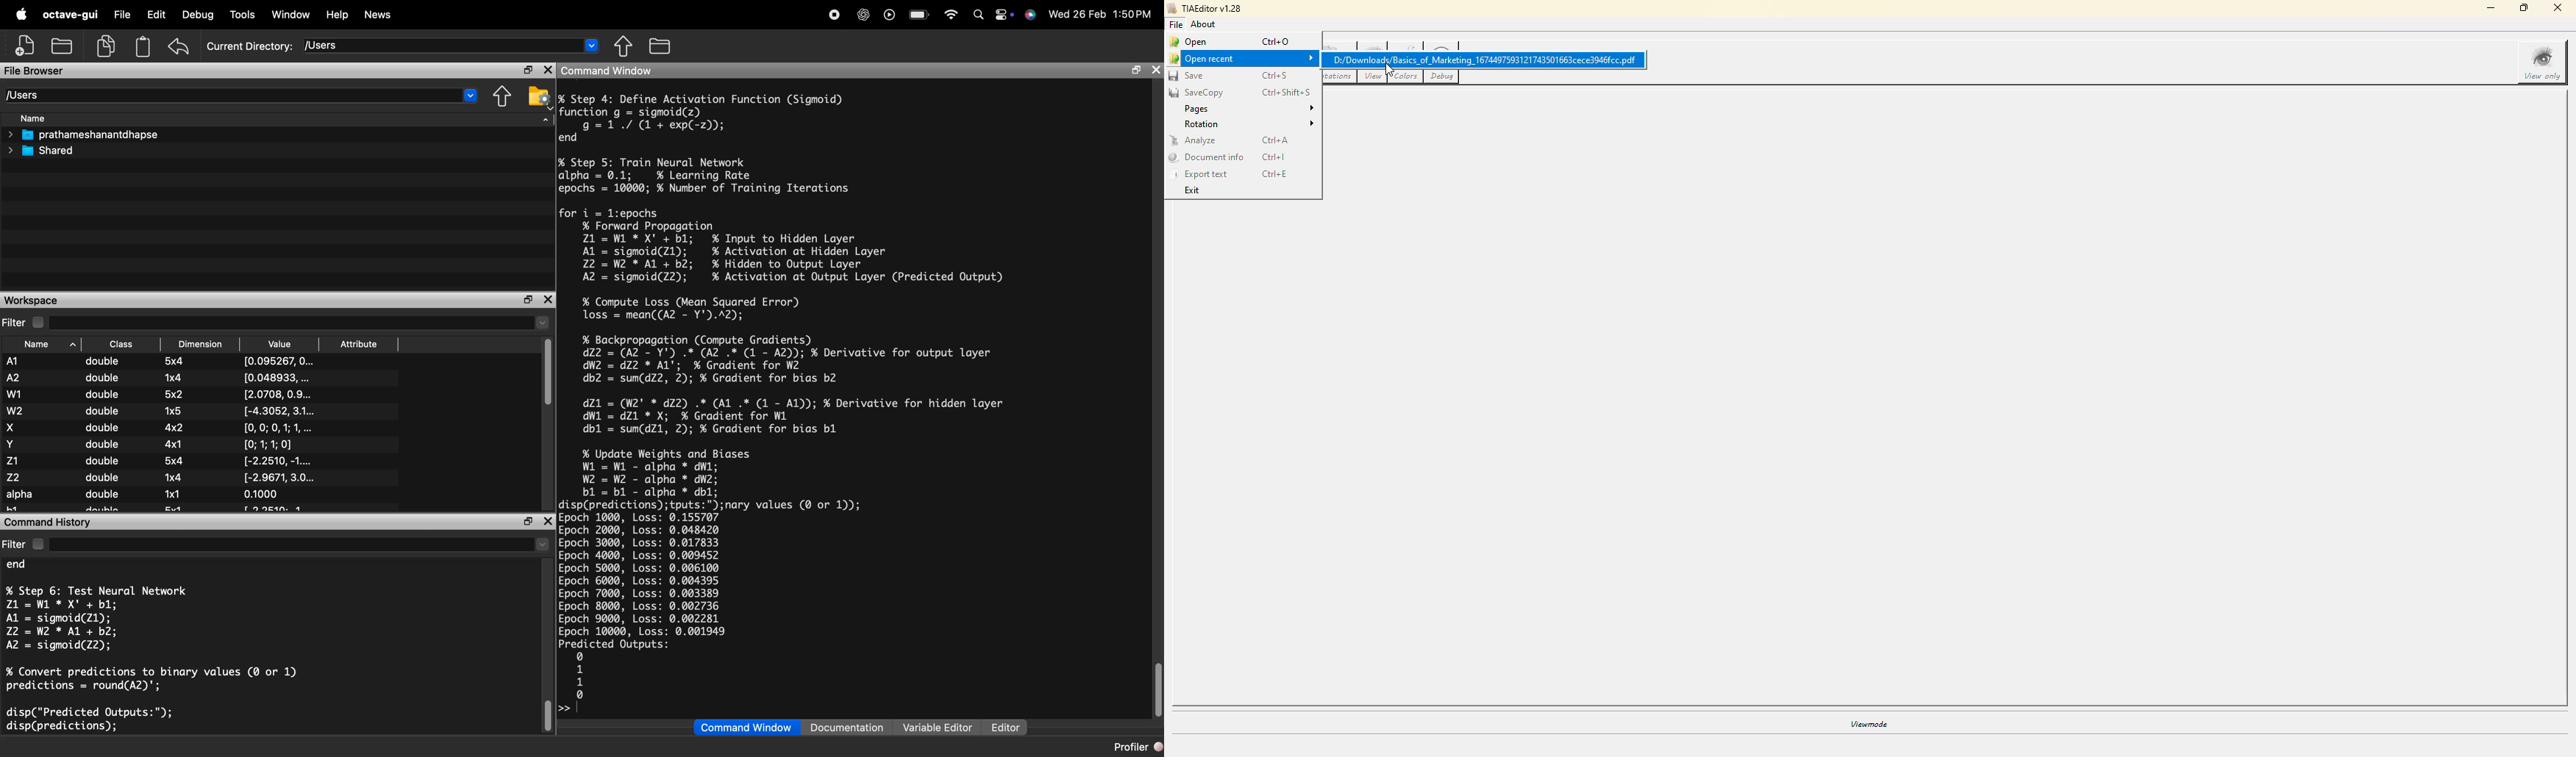 The image size is (2576, 784). Describe the element at coordinates (789, 393) in the screenshot. I see `% Step 4: Define Activation Function (Sigmoid)function g = sigmoid(z)g=1./ QA + exp(-2));end% Step 5: Train Neural Networkalpha = 0.1; % Learning Rateepochs = 10000; % Number of Training Iterationsfor i = l:epochs% Forward PropagationZ1 =W1 * X'" + bl; % Input to Hidden LayerAl = sigmoid(Z1); % Activation at Hidden LayerZ2 = W2 * Al + b2; % Hidden to Output LayerA2 = sigmoid(Z2); % Activation at Output Layer (Predicted Output)% Compute Loss (Mean Squared Error)loss = mean((A2 - Y').A2);% Backpropagation (Compute Gradients)dz2 = (A2 - Y') .* (A2 .* (1 - A2)); % Derivative for output layerdW2 = dZ2 * A1'; % Gradient for W2db2 = sum(dZ2, 2); % Gradient for bias b2dZ1 = (W2'" * dz2) .* (Al .* (1 - A1l)); % Derivative for hidden layerdWl = dZ1 * X; % Gradient for W1dbl = sum(dZ1l, 2); % Gradient for bias bl% Update Weights and BiasesWl = W1 - alpha * dWi;W2 = W2 - alpha * dW2;bl = bl - alpha * dbl;disp(predictions);tputs:");nary values (@ or 1));Epoch 1000, Loss: 0.155707Epoch 2000, Loss: 0.048420Epoch 3000, Loss: 0.017833Epoch 4000, Loss: 0.009452Epoch 5000, Loss: 0.006100Epoch 6000, Loss: 0.004395Epoch 7000, Loss: 0.003389Epoch 8000, Loss: 0.002736Epoch 9000, Loss: 0.002281Epoch 10000, Loss: 0.001949Predicted Outputs:0 1 1 0` at that location.